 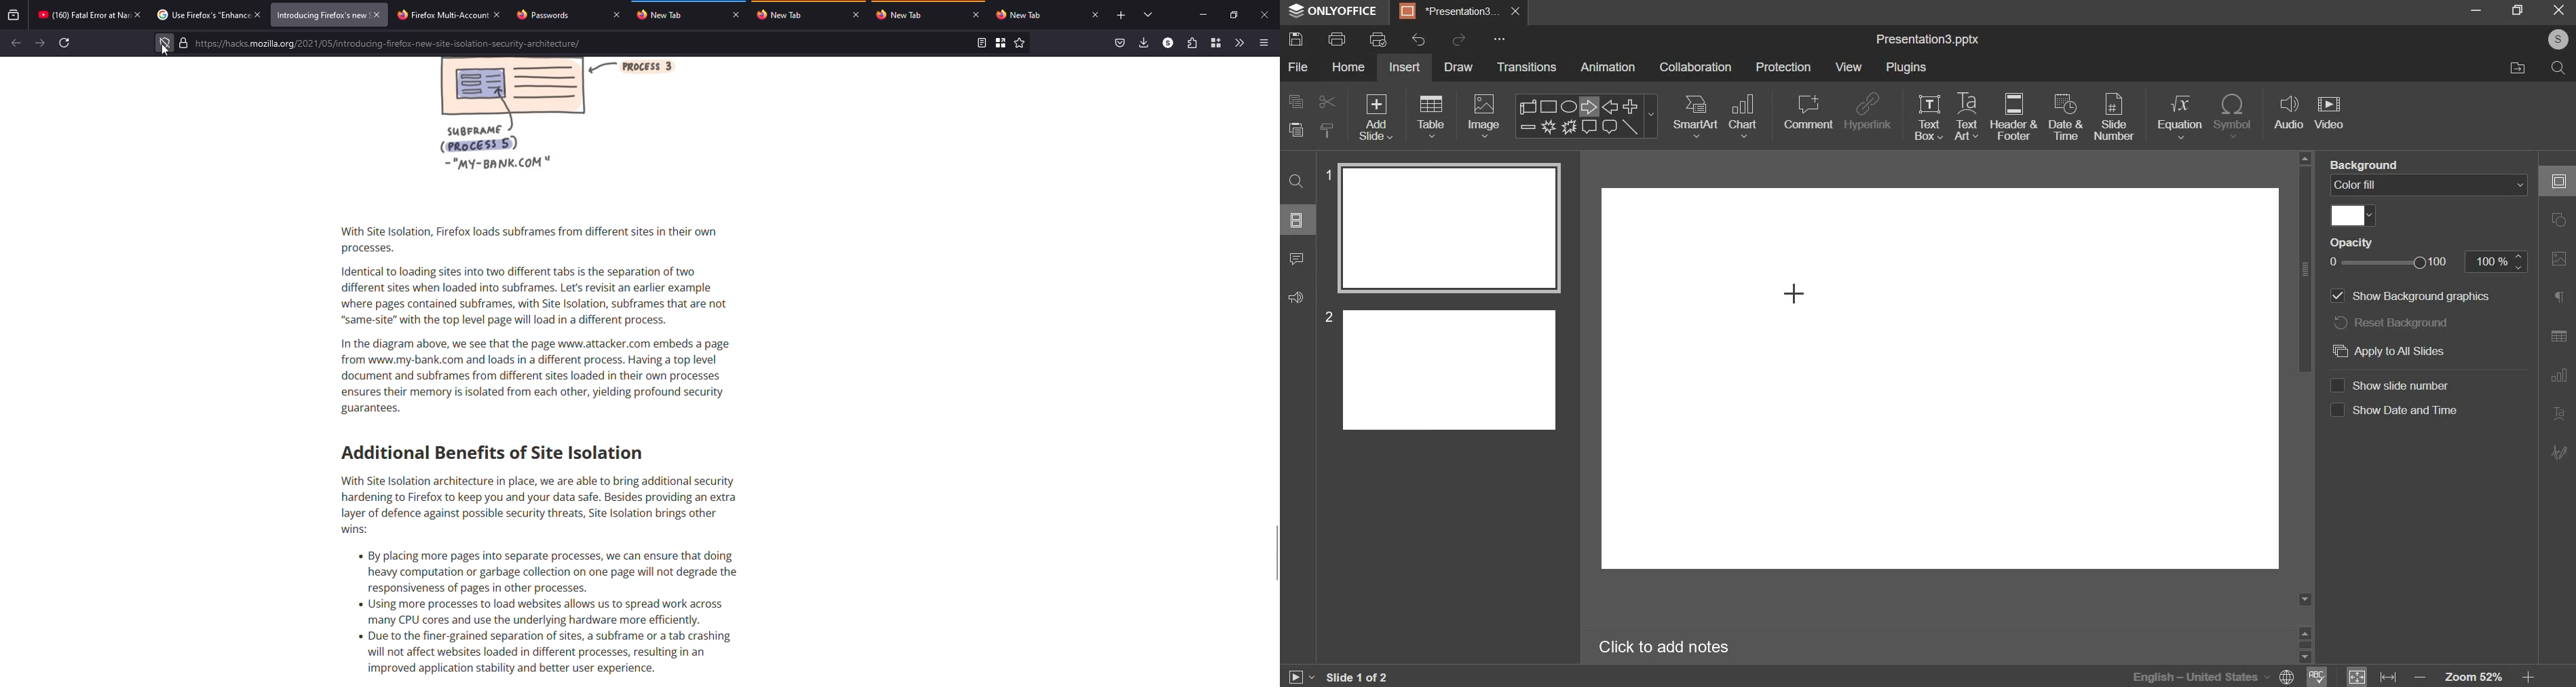 What do you see at coordinates (2473, 677) in the screenshot?
I see `zoom 52%` at bounding box center [2473, 677].